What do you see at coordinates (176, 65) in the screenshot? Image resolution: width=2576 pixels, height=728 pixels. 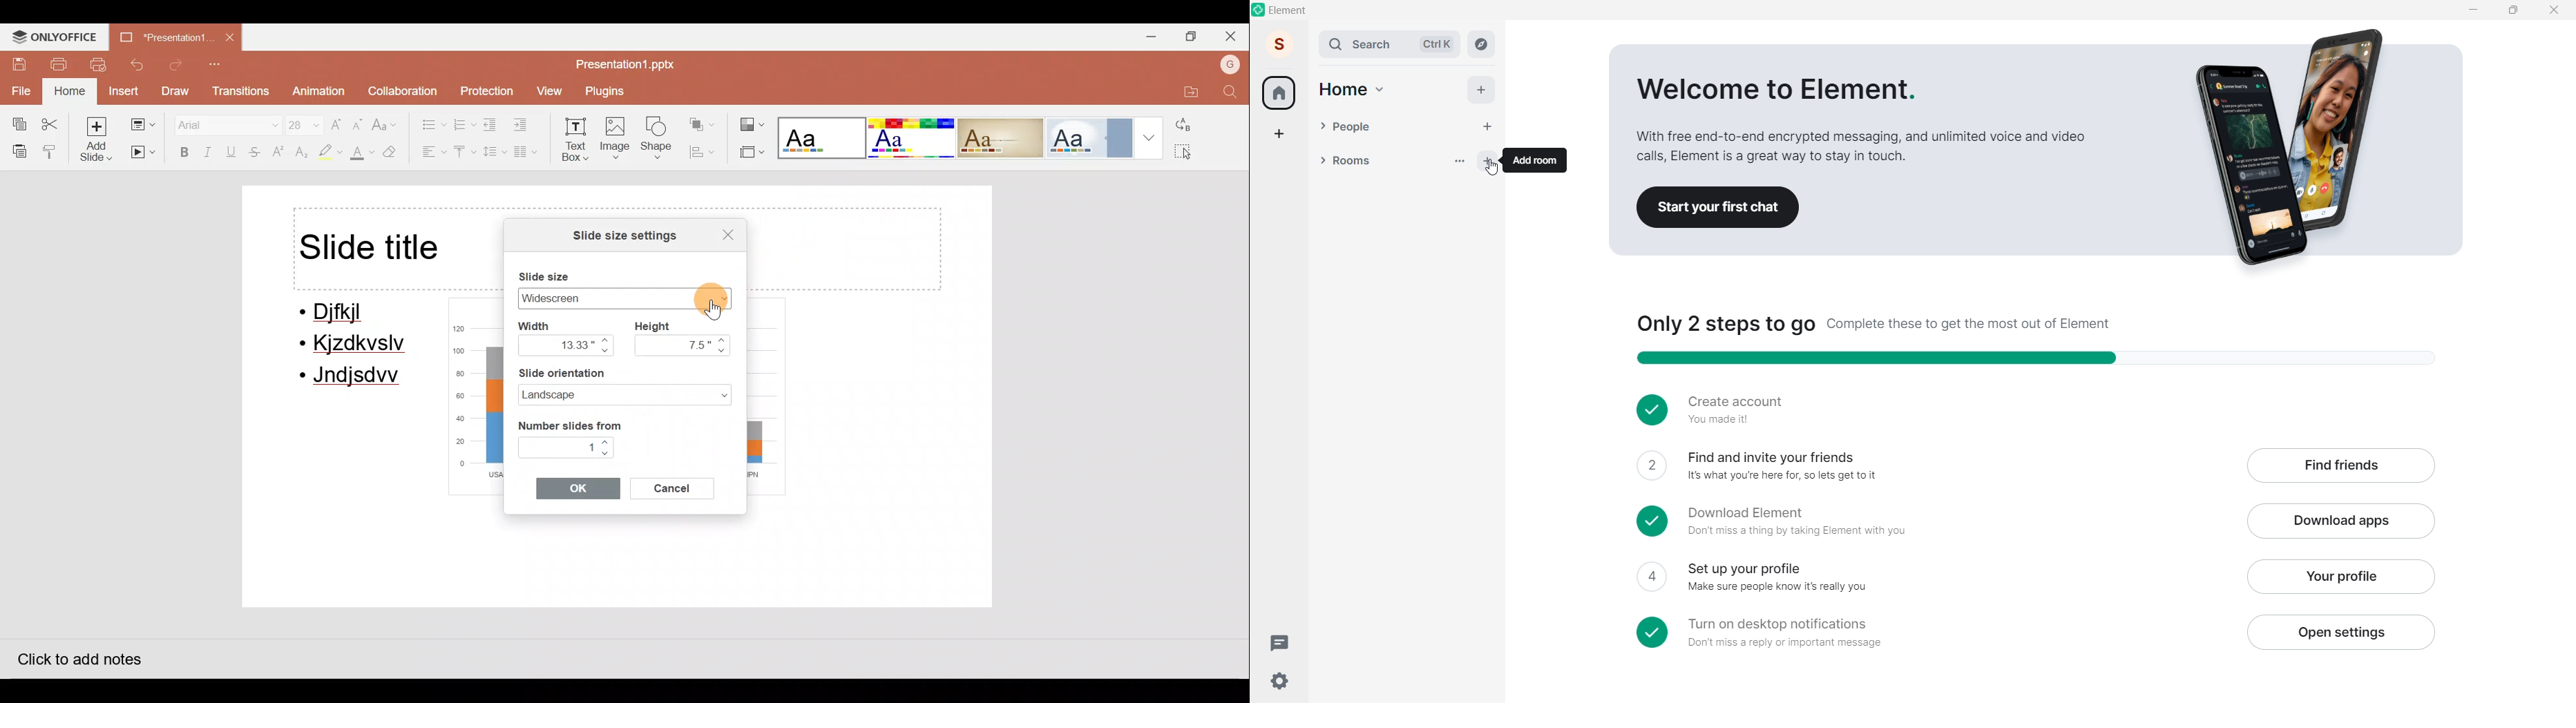 I see `Redo` at bounding box center [176, 65].